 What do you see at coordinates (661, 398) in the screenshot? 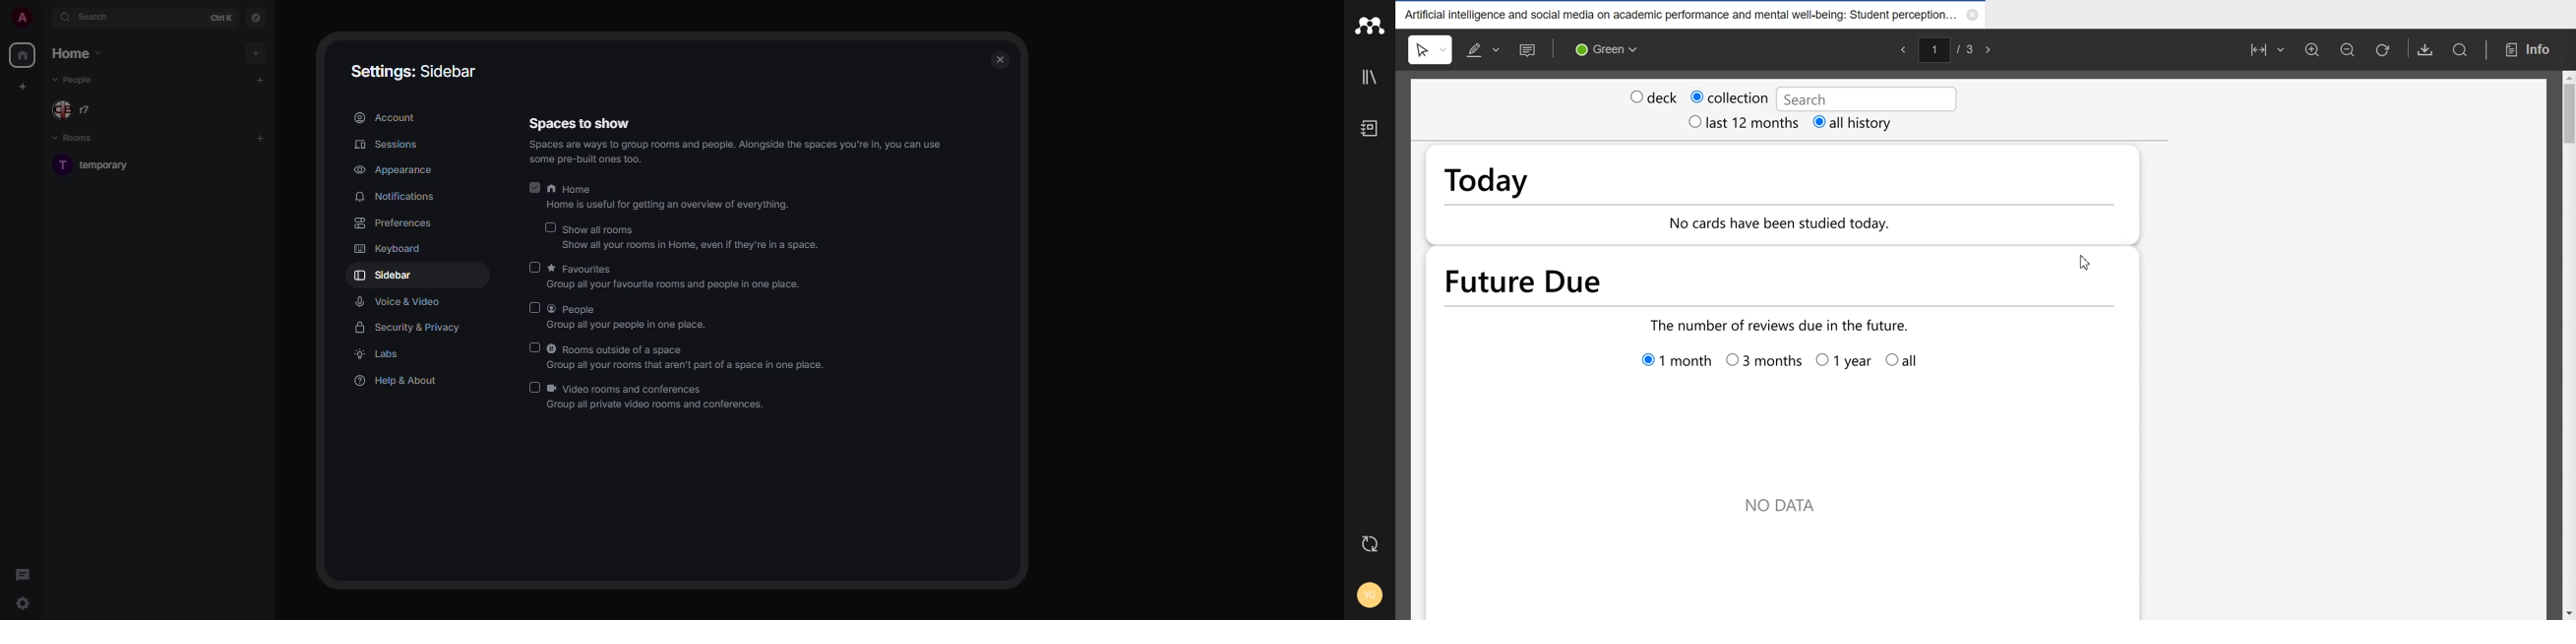
I see `video rooms and conferences` at bounding box center [661, 398].